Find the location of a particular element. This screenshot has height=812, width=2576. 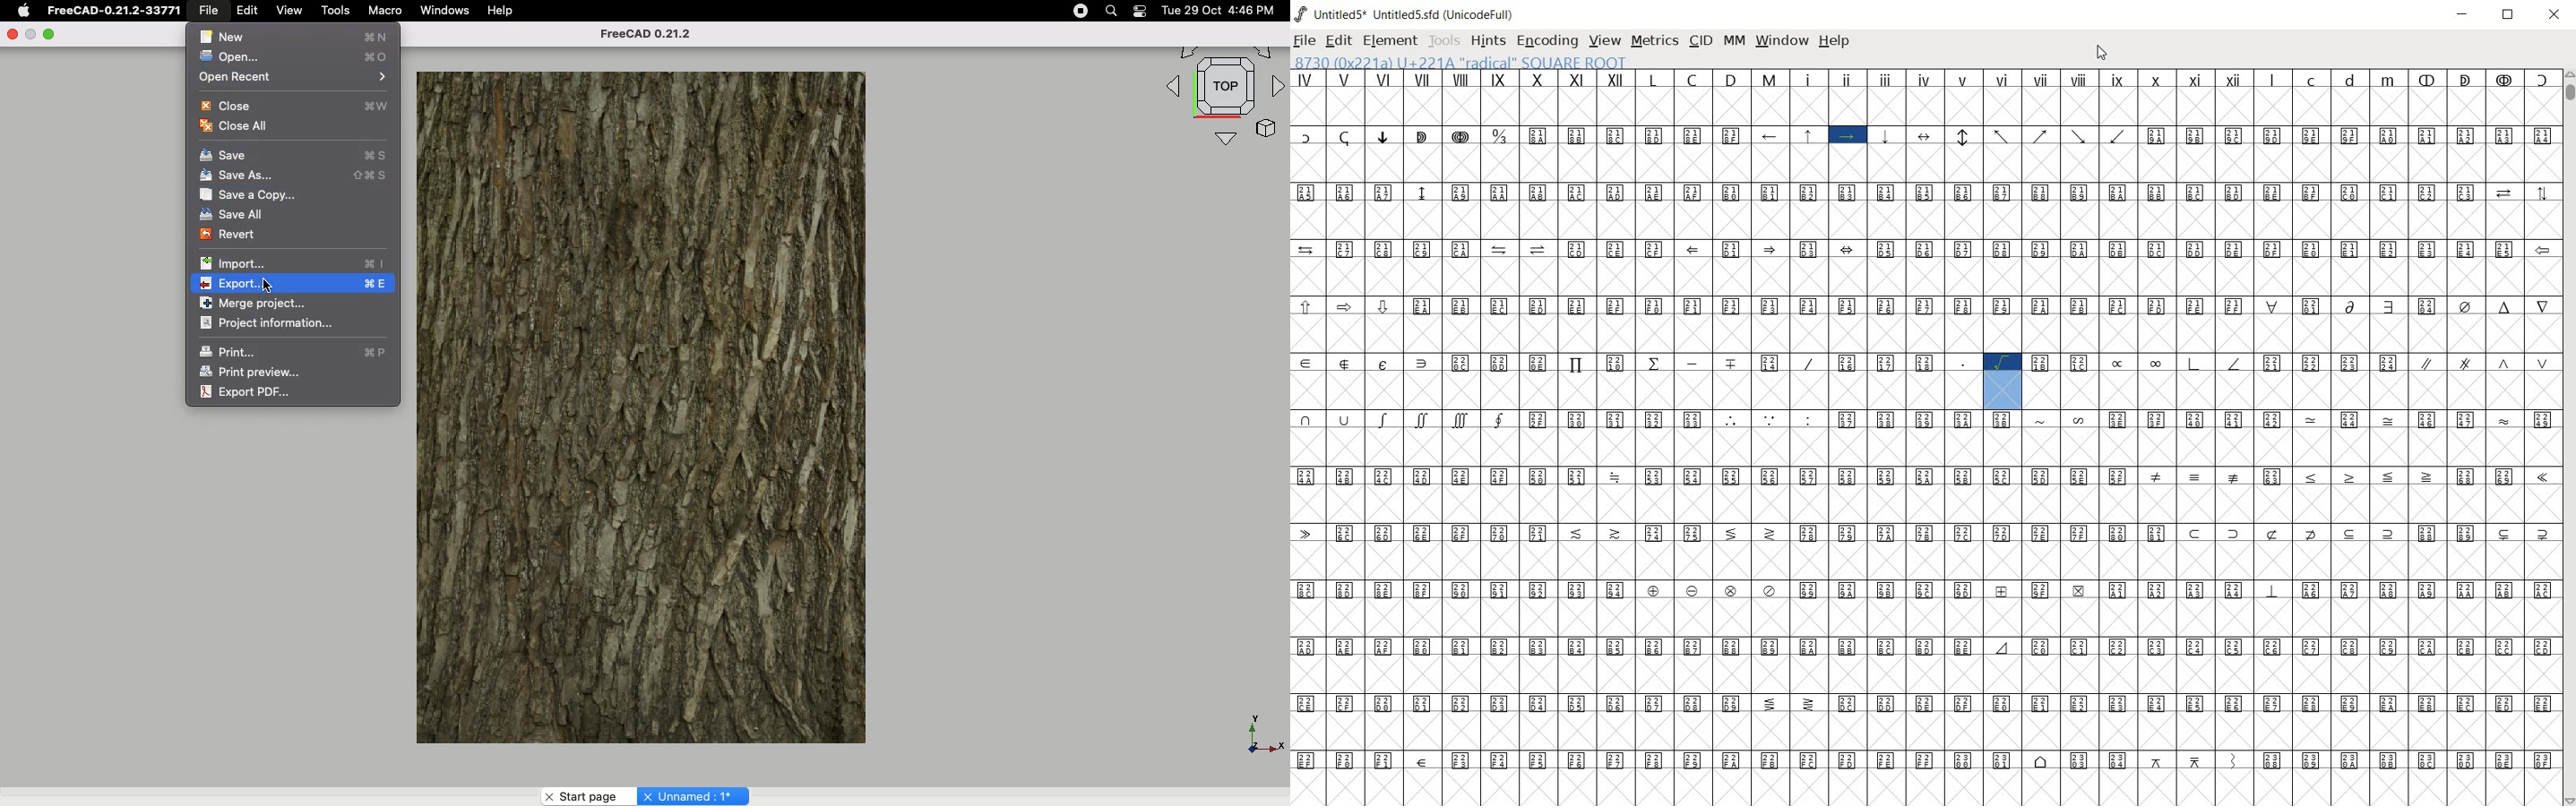

Close is located at coordinates (15, 35).